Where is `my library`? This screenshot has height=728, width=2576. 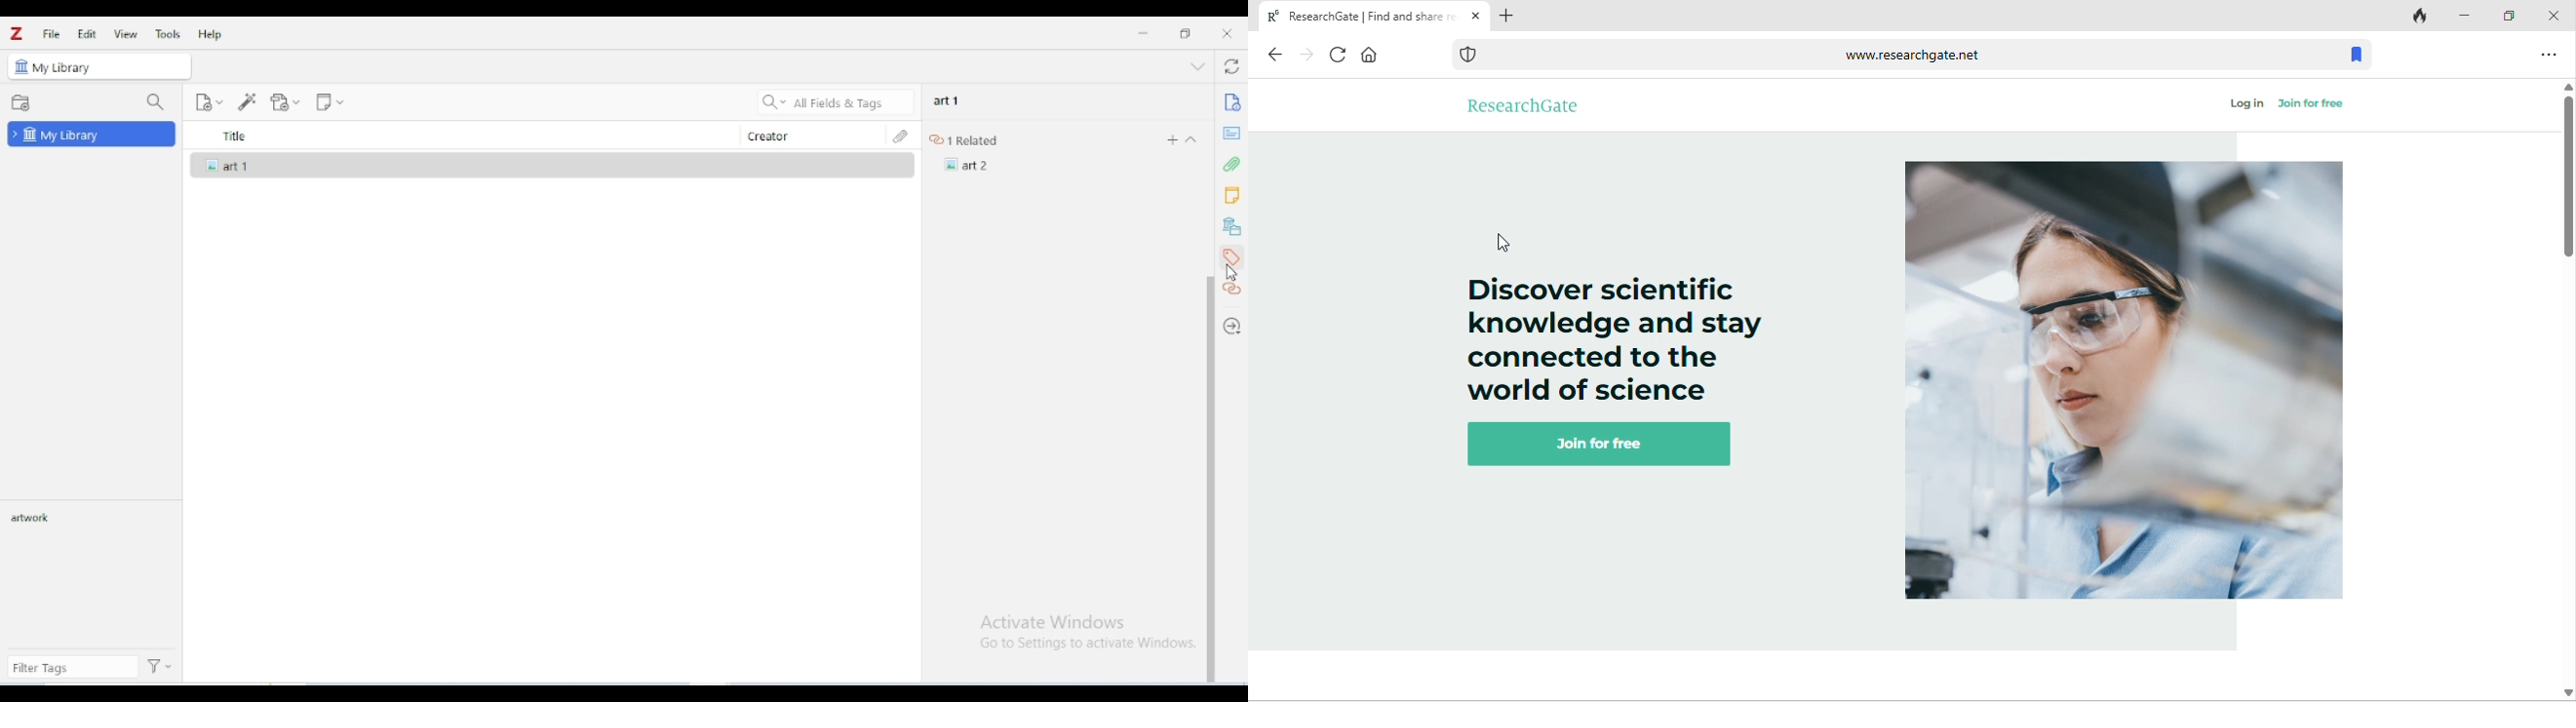 my library is located at coordinates (98, 65).